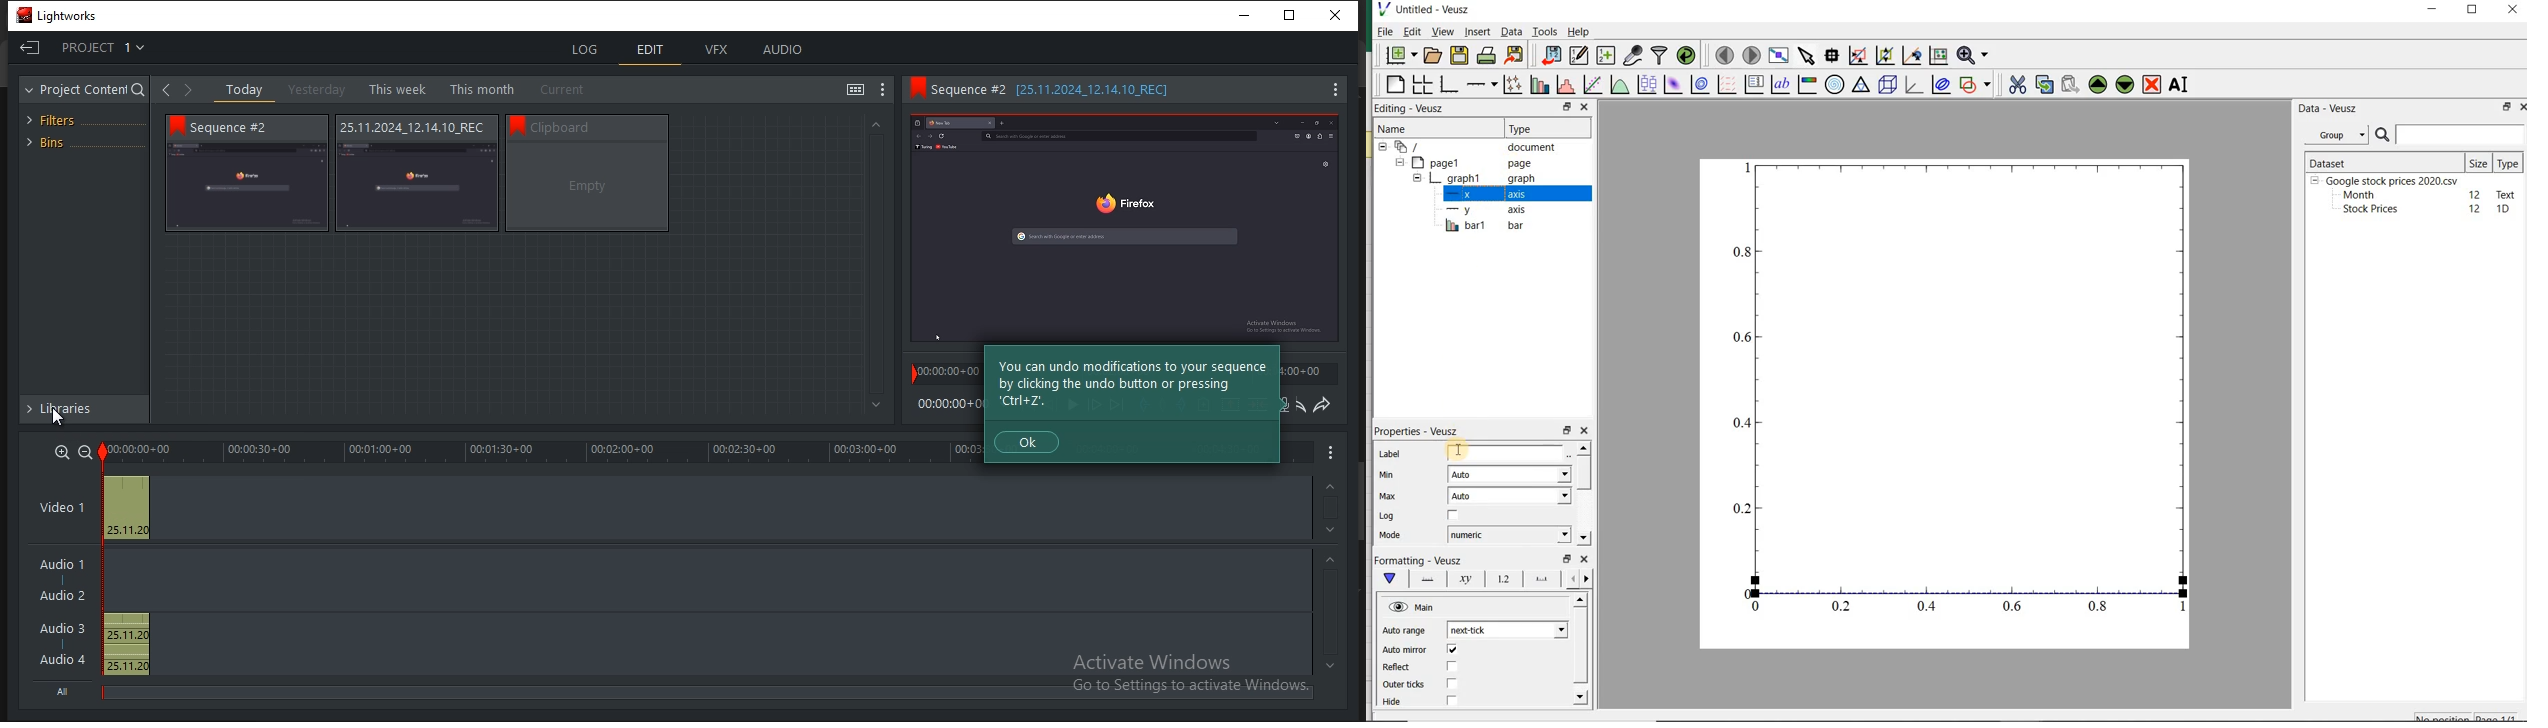  I want to click on Sequence information, so click(1075, 90).